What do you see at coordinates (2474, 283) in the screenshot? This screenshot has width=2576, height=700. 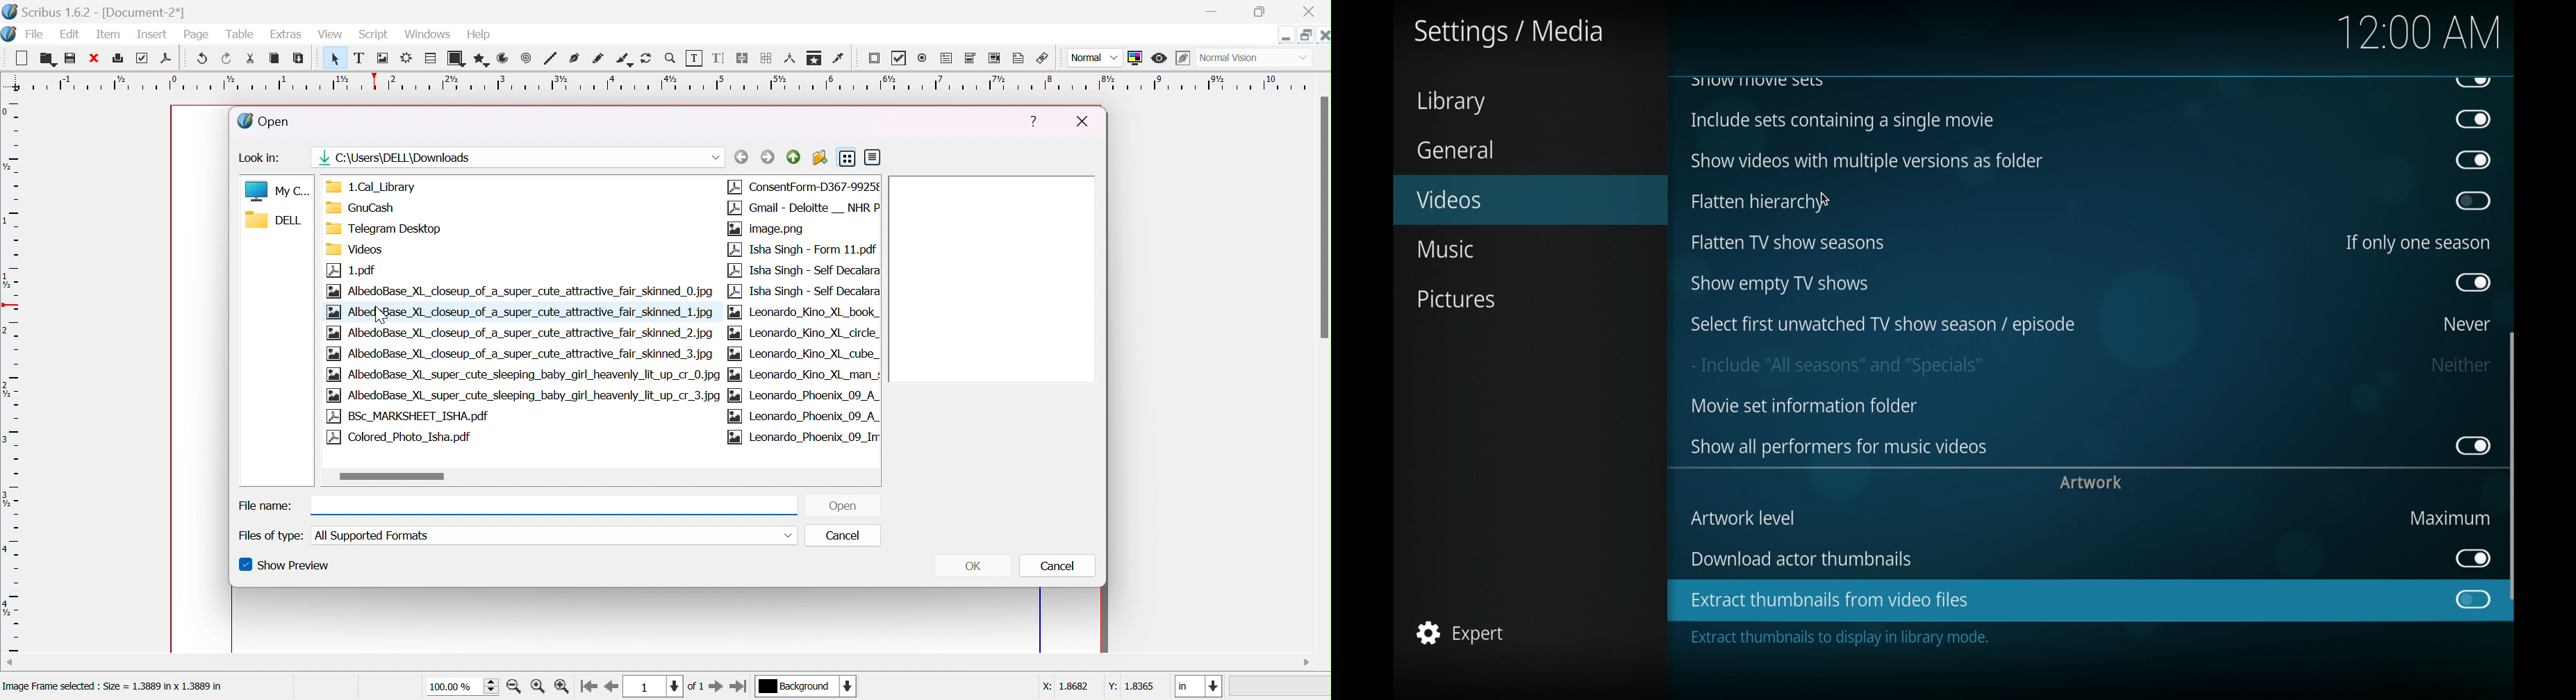 I see `toggle button` at bounding box center [2474, 283].